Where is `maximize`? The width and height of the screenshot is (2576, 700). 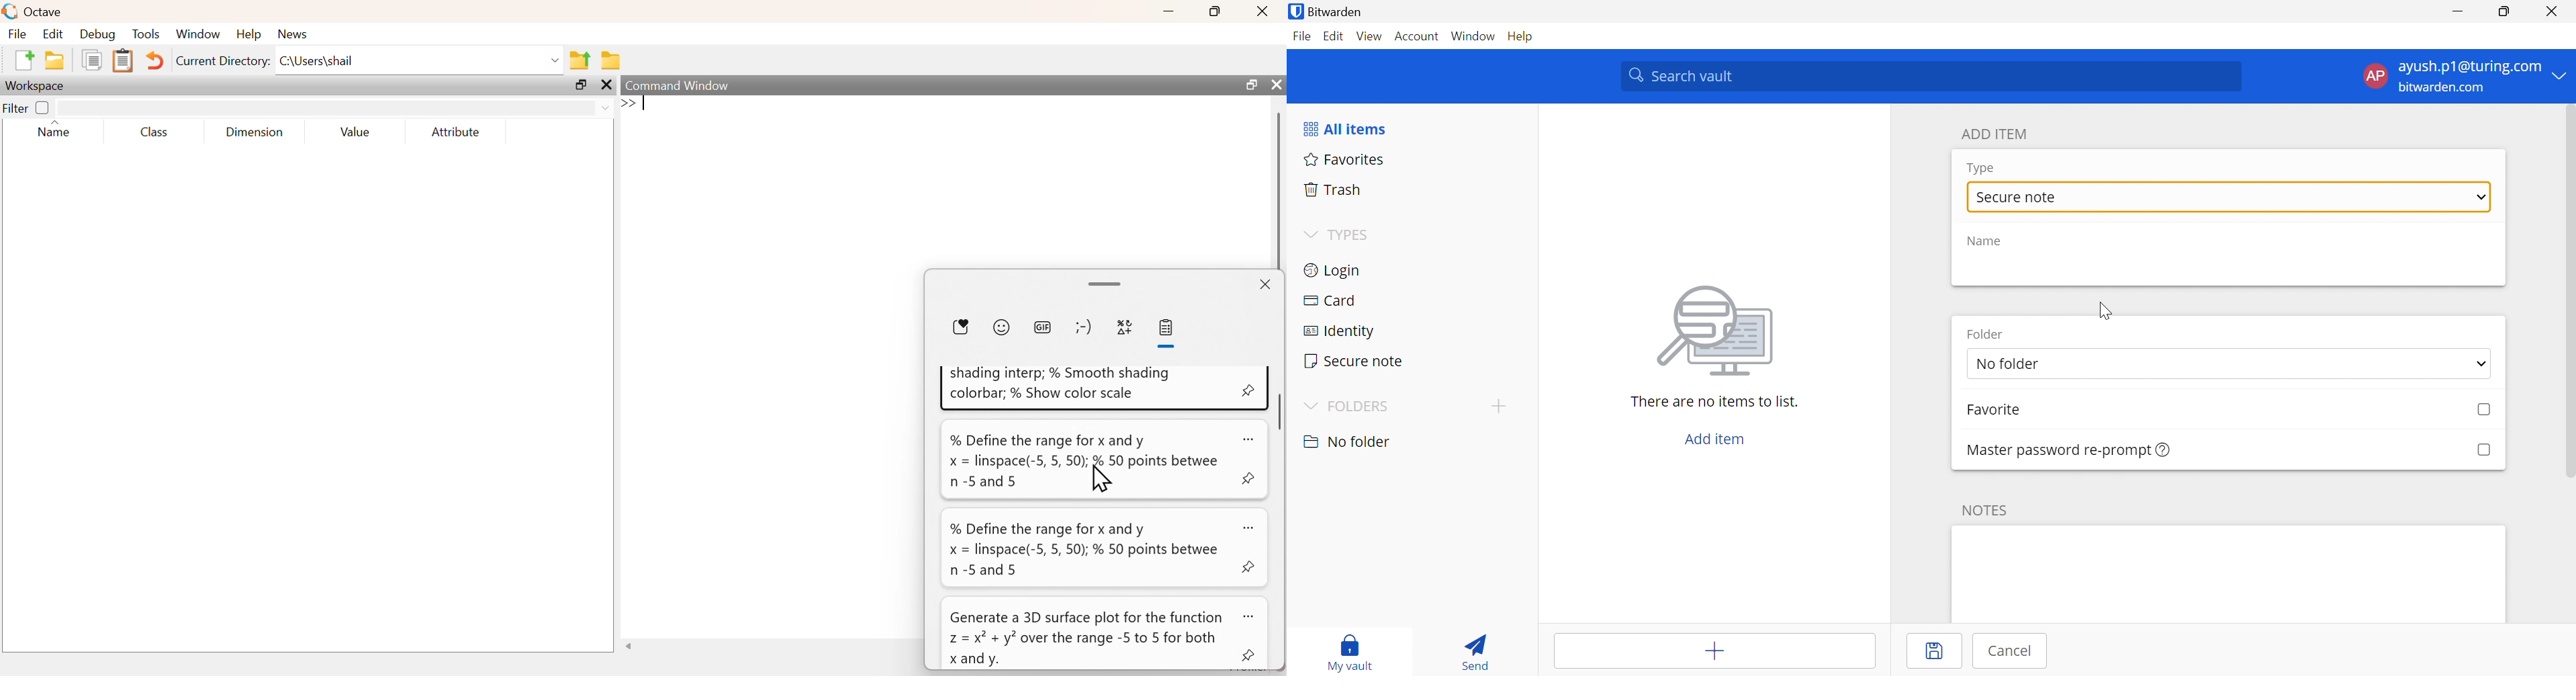 maximize is located at coordinates (581, 84).